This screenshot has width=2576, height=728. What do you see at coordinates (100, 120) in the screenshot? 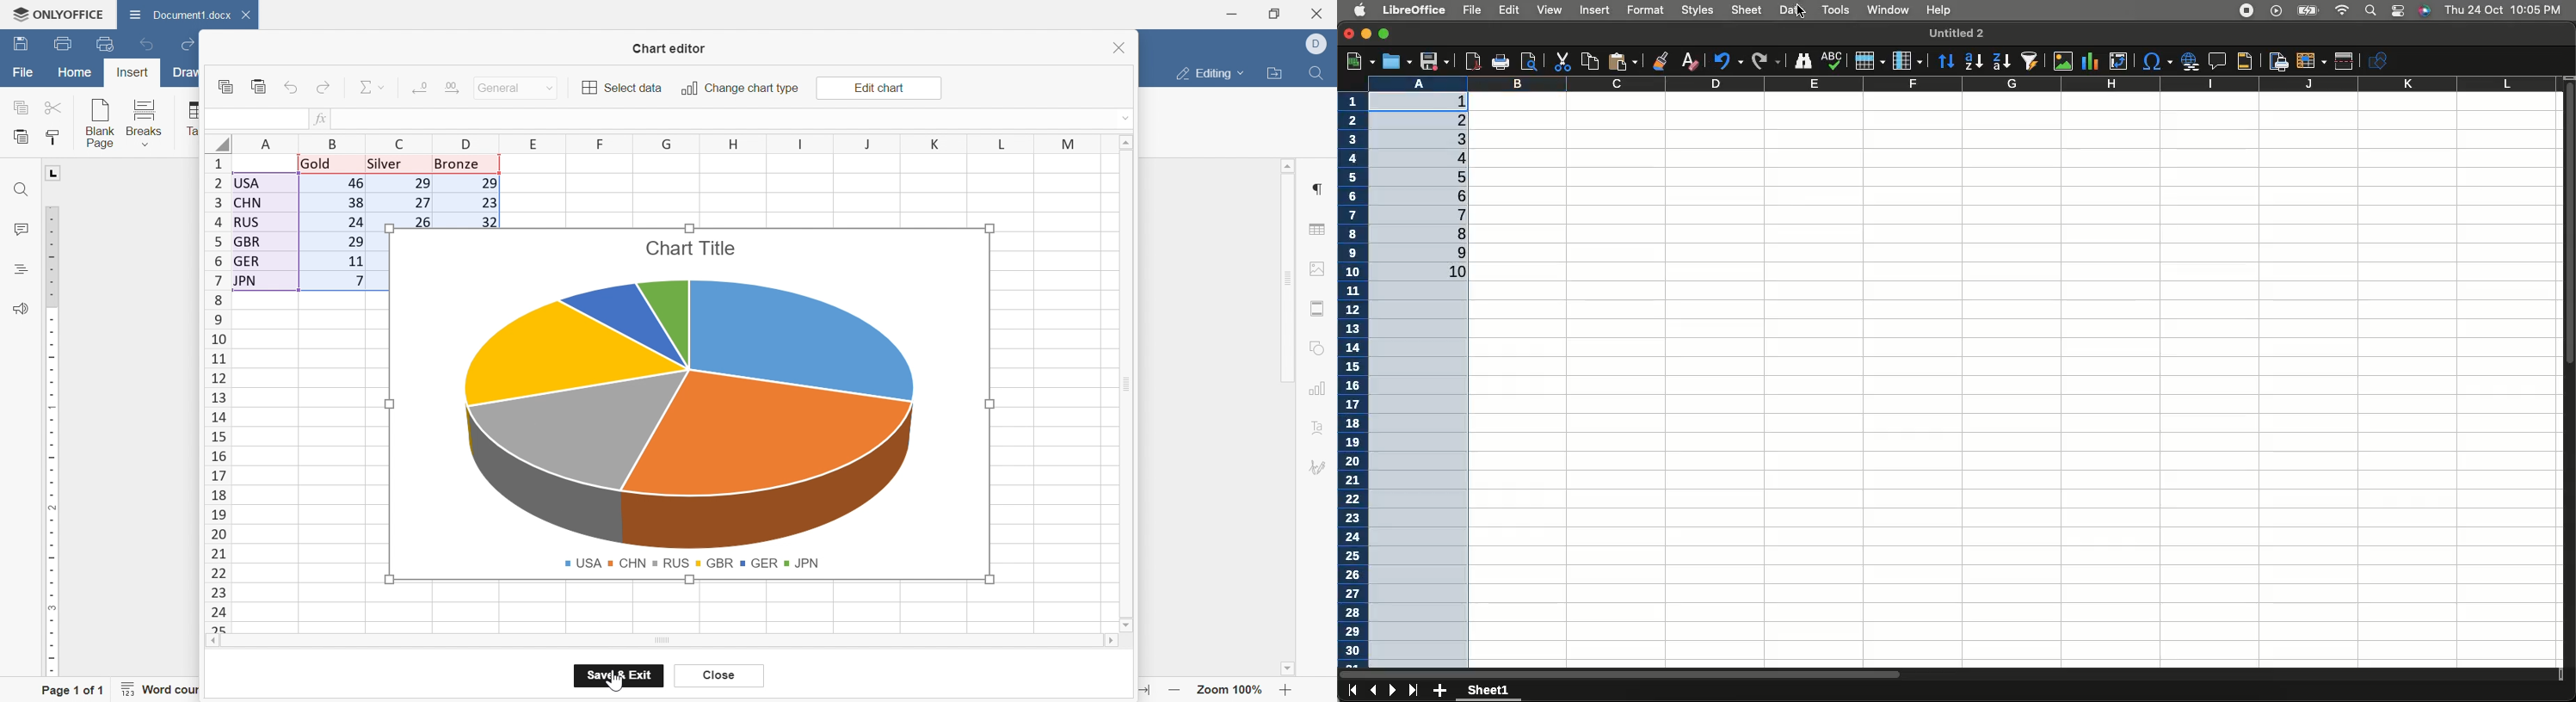
I see `Blank Page` at bounding box center [100, 120].